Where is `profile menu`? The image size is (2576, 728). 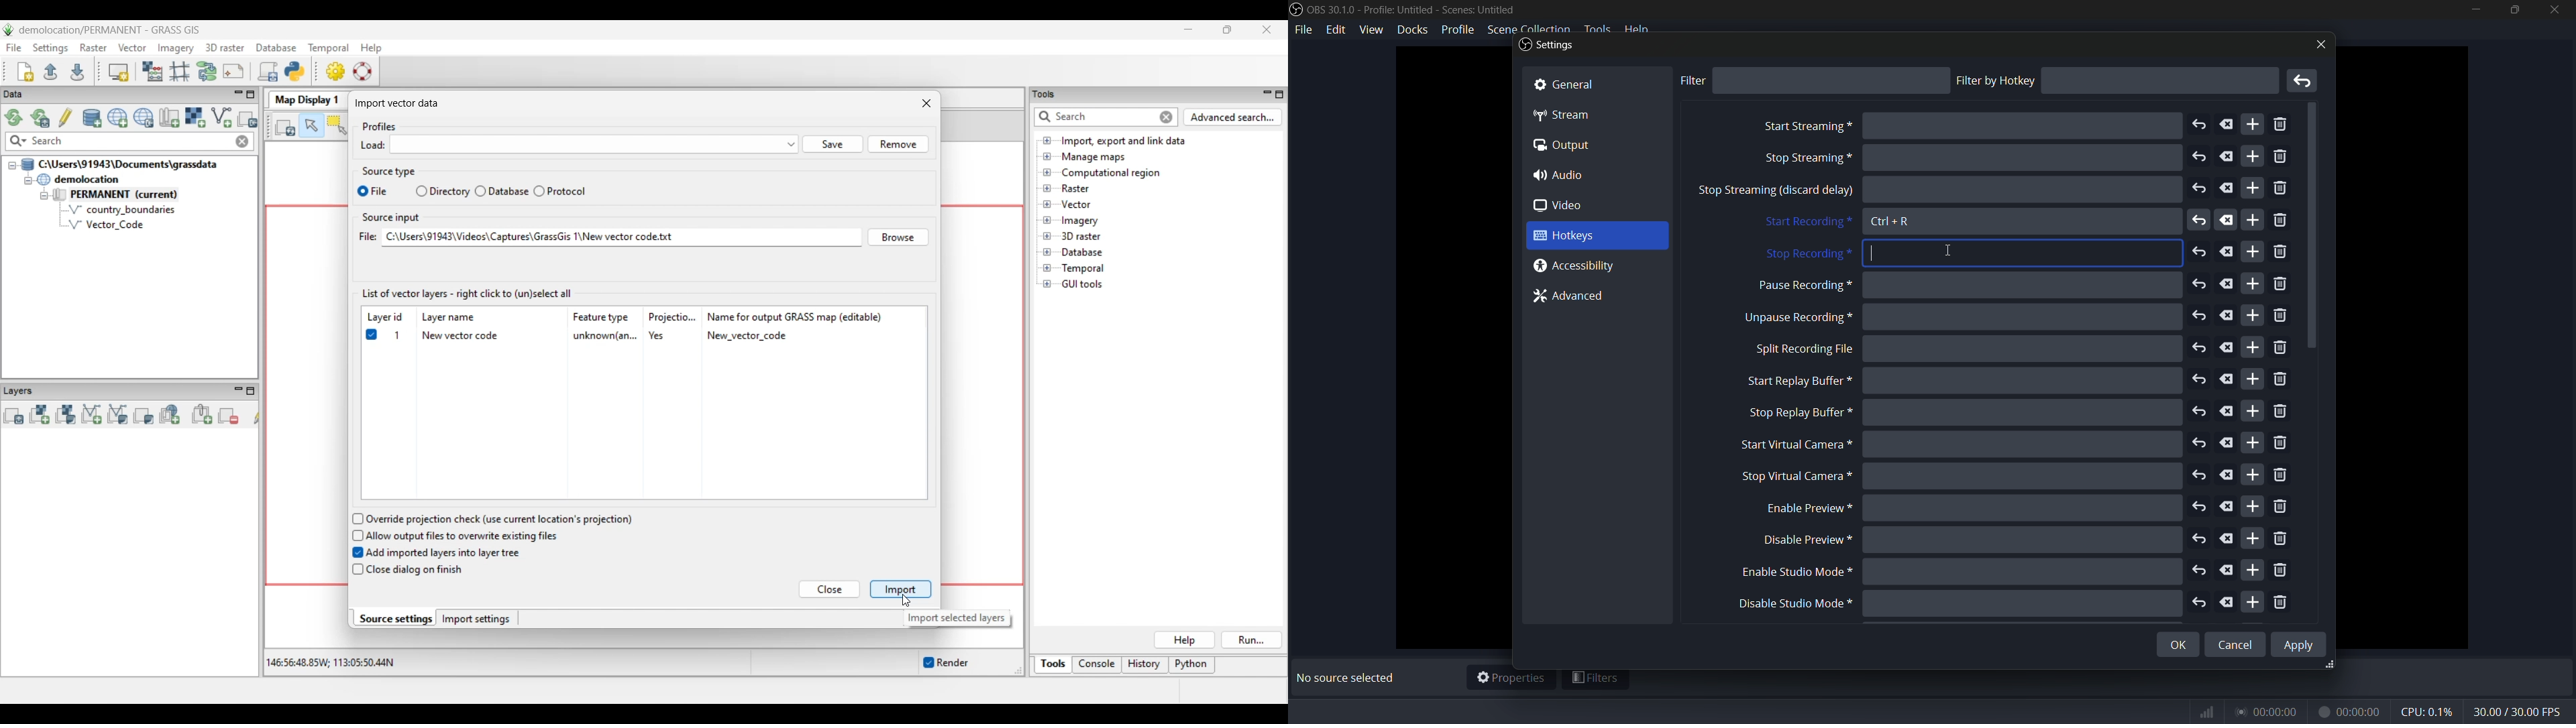
profile menu is located at coordinates (1457, 29).